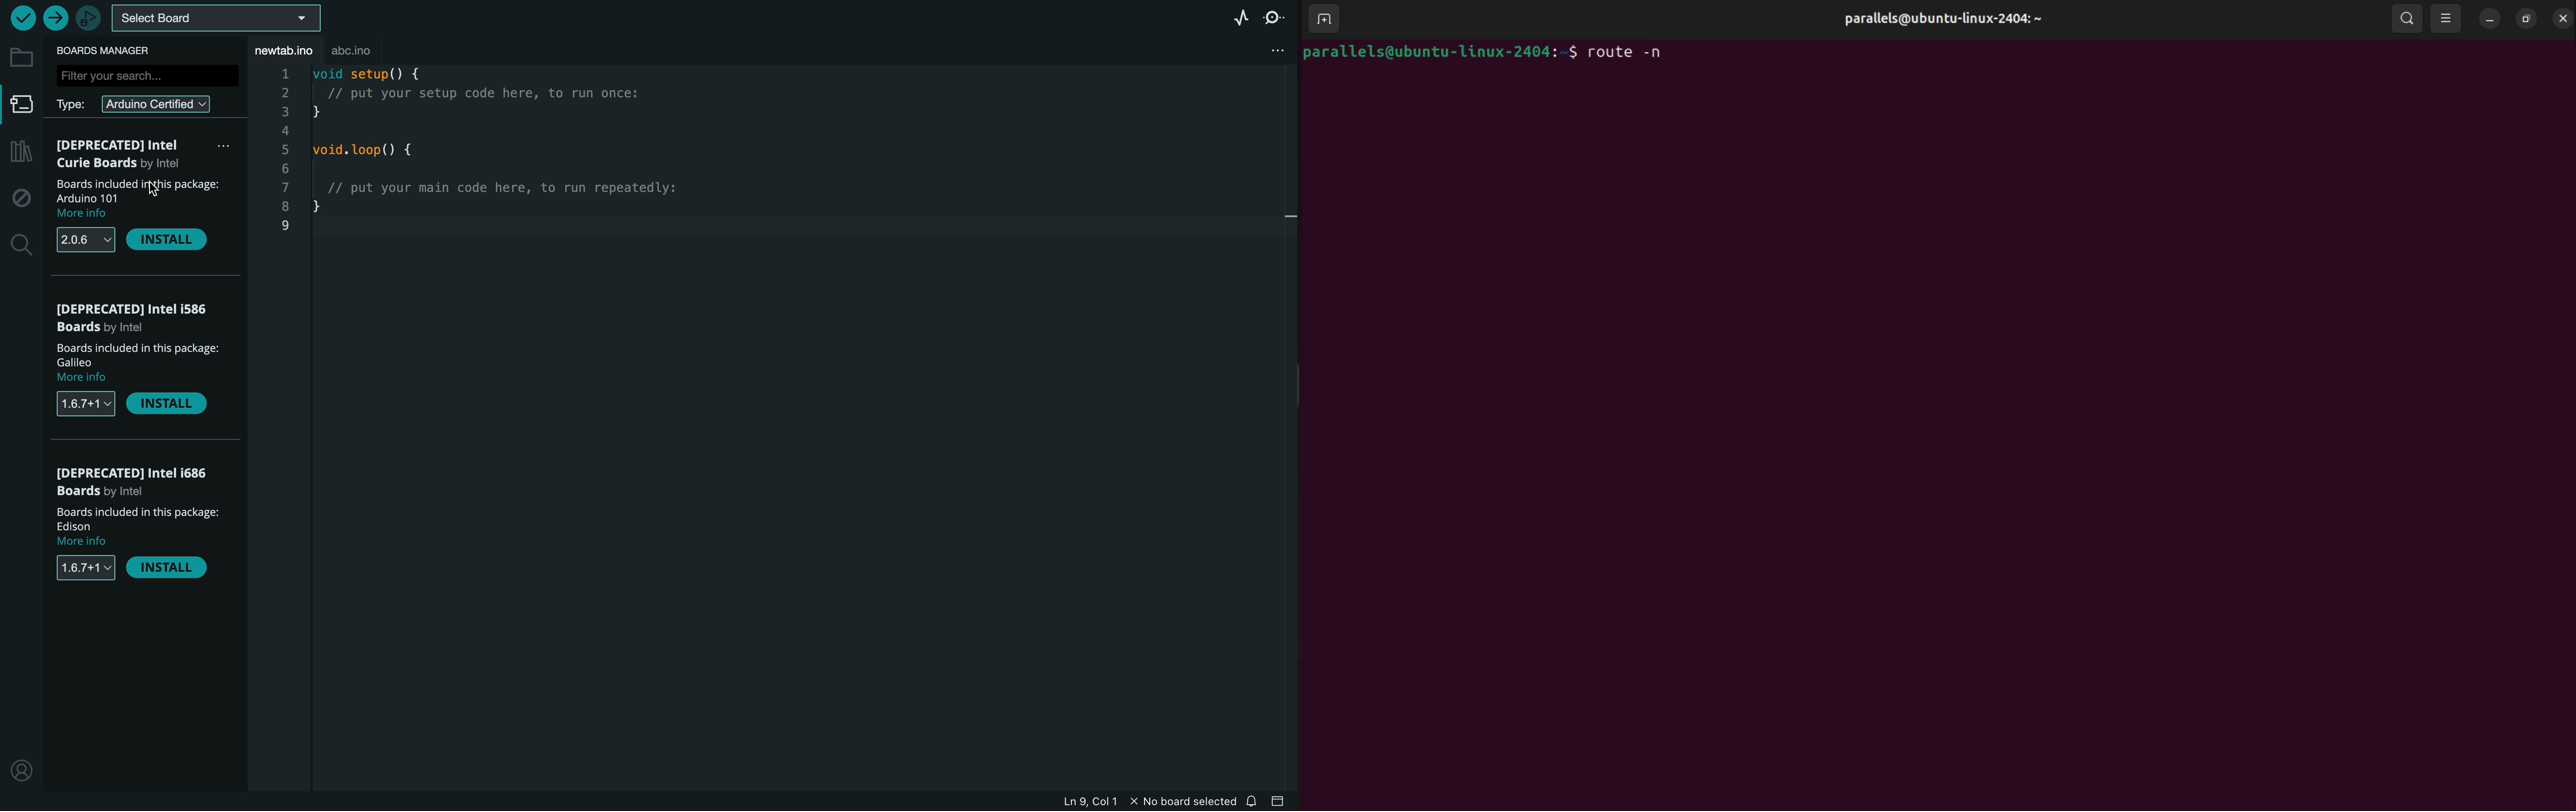 The image size is (2576, 812). Describe the element at coordinates (1262, 51) in the screenshot. I see `file settings` at that location.